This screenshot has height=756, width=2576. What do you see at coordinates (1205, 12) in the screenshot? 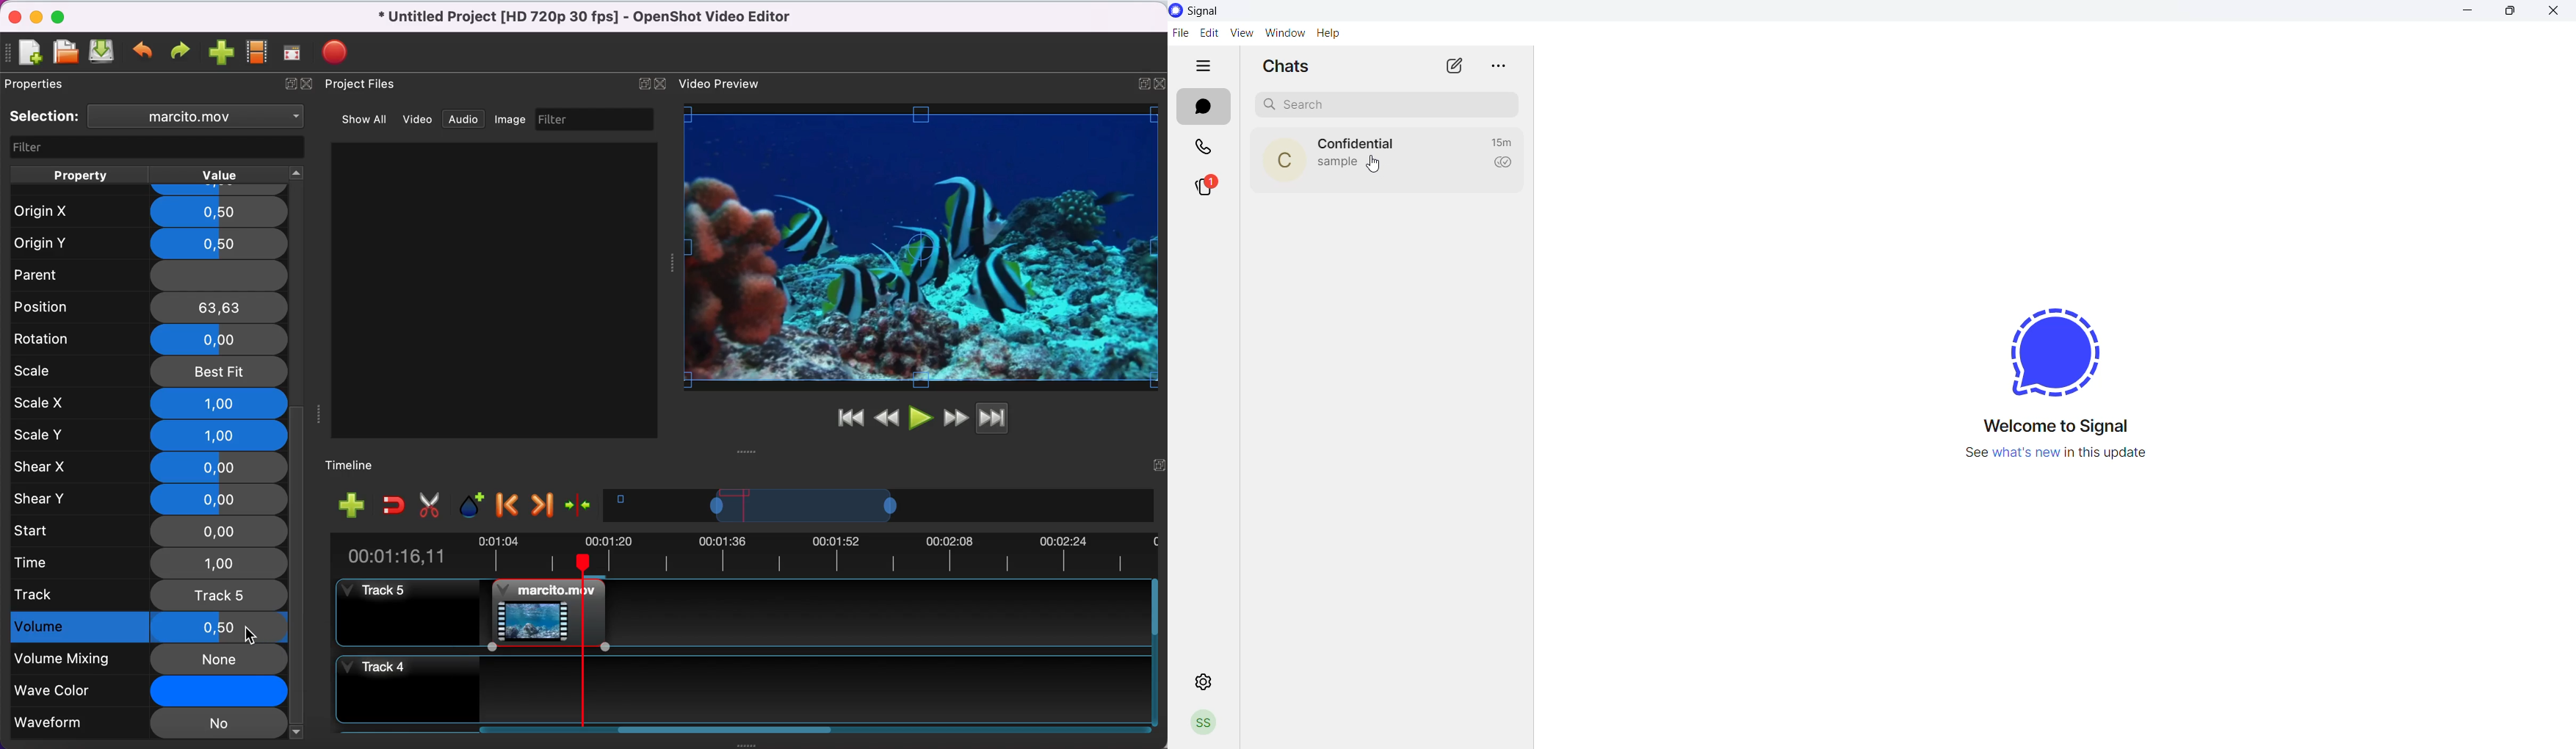
I see `signal` at bounding box center [1205, 12].